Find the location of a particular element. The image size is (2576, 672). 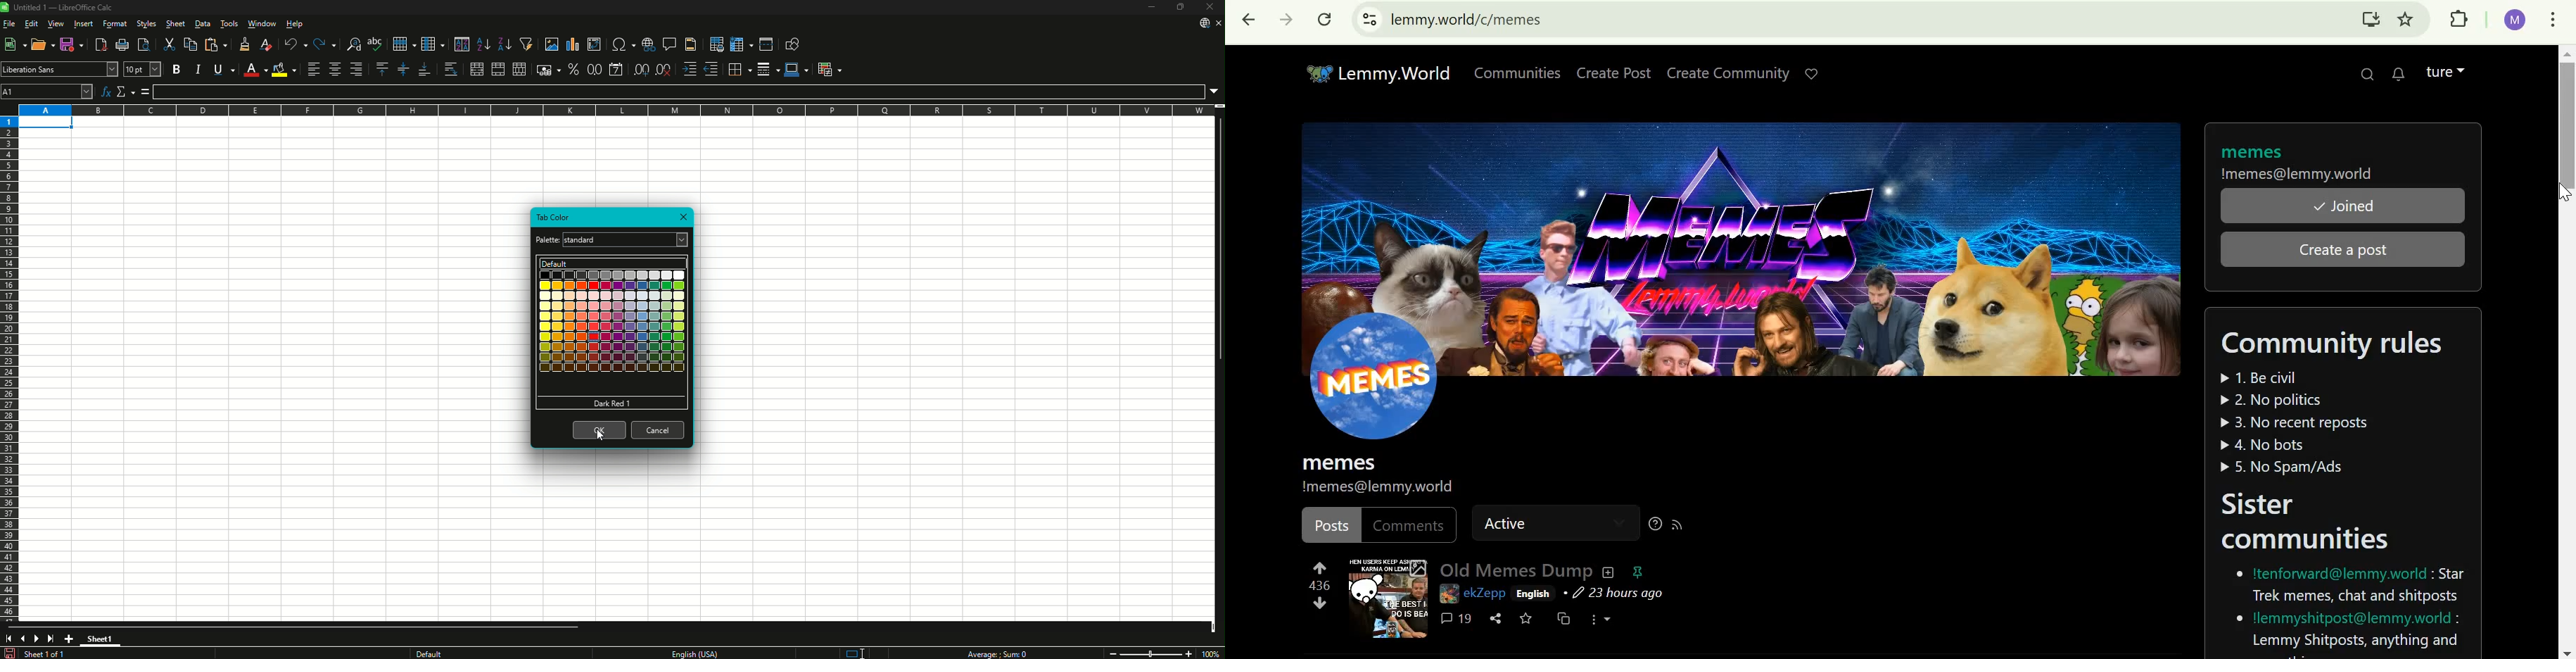

create post is located at coordinates (1614, 72).